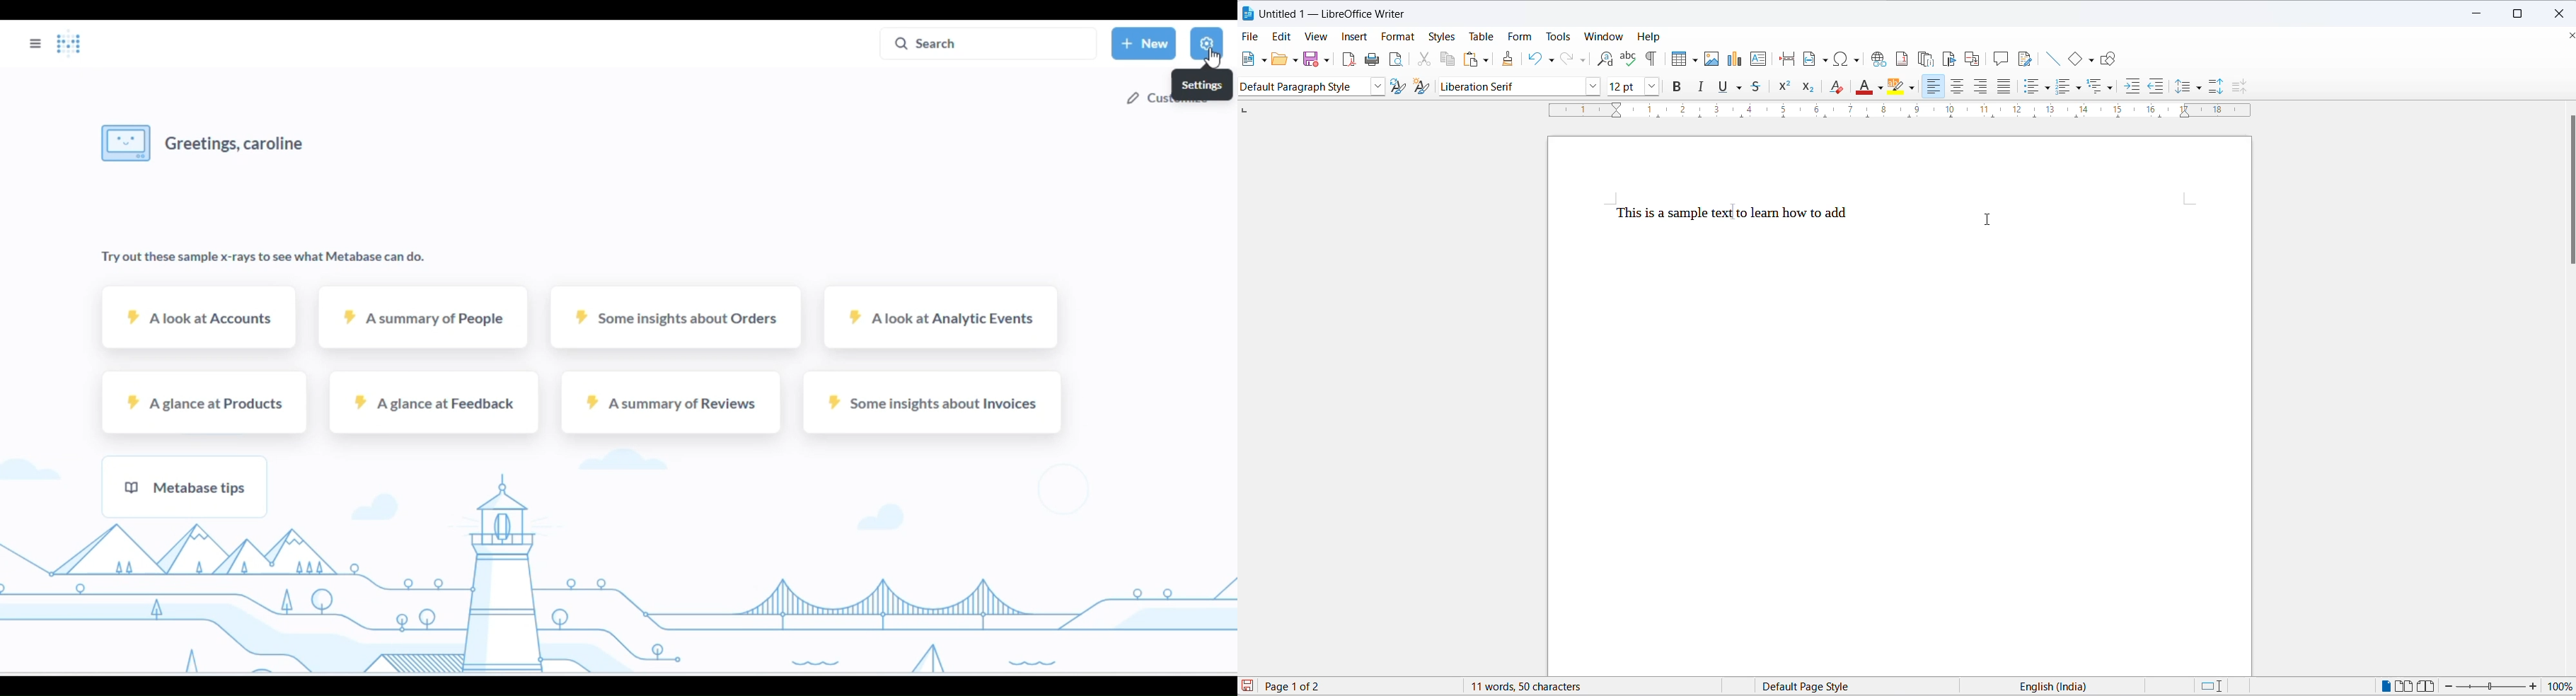 This screenshot has height=700, width=2576. Describe the element at coordinates (35, 43) in the screenshot. I see `open sidebar` at that location.